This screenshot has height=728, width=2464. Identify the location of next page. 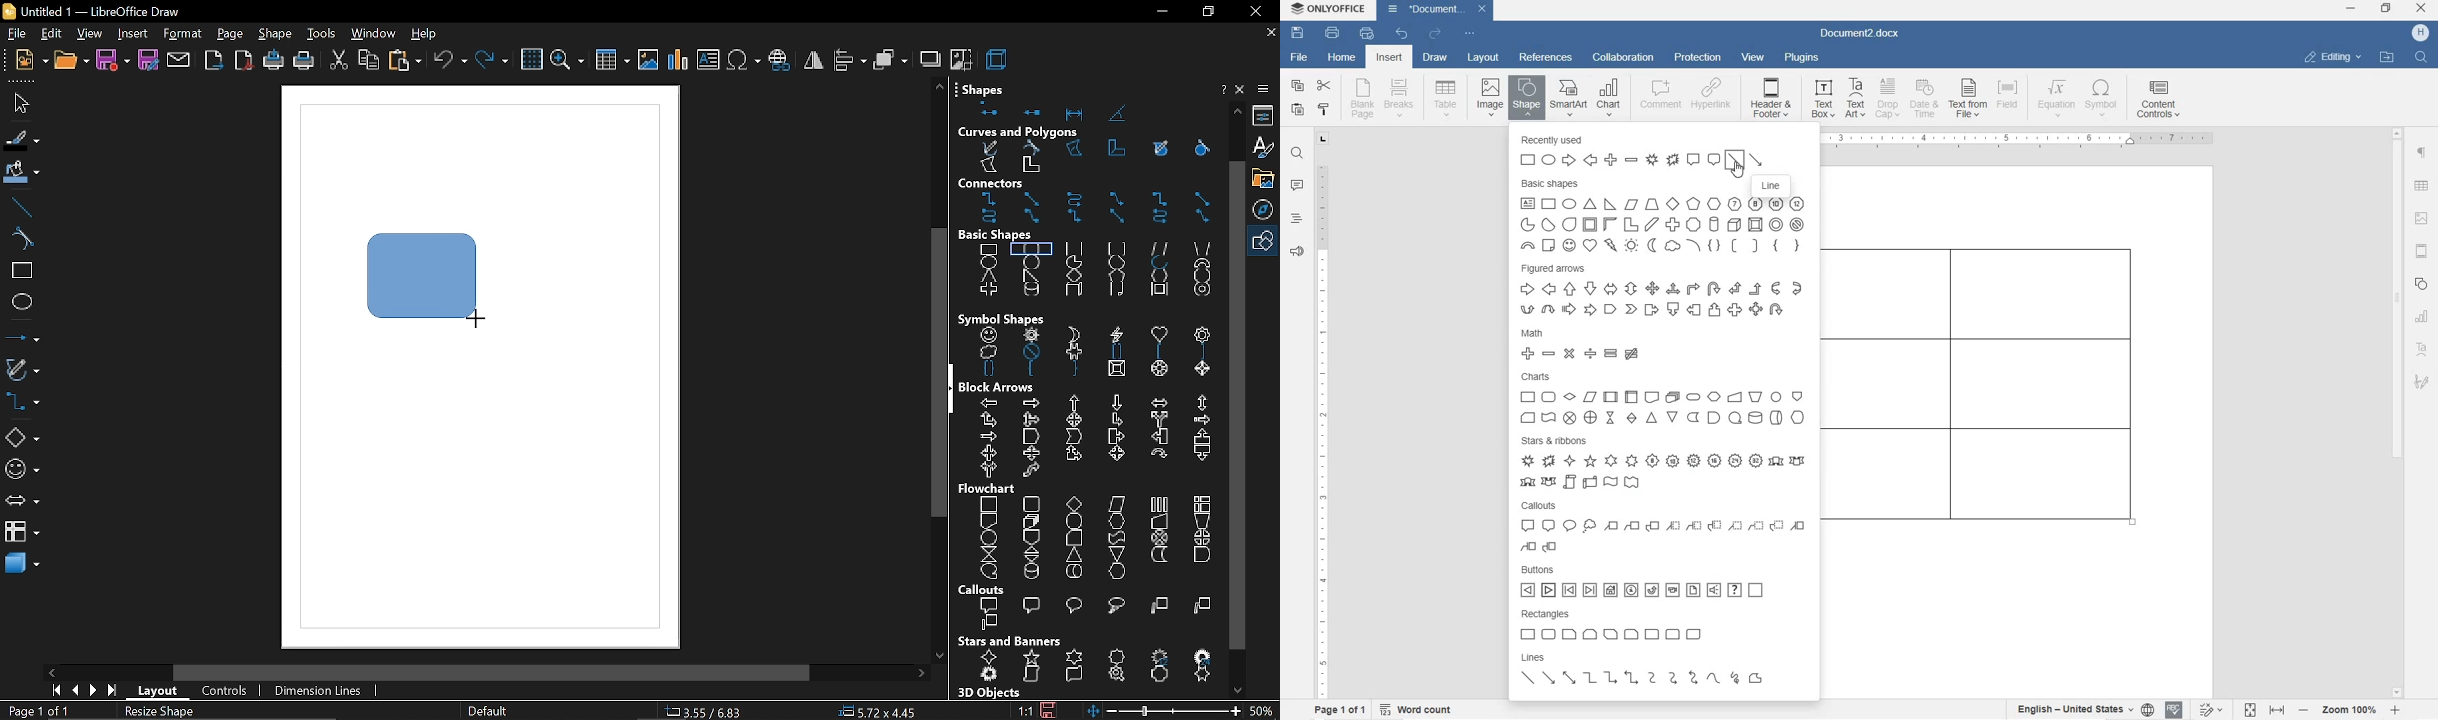
(93, 691).